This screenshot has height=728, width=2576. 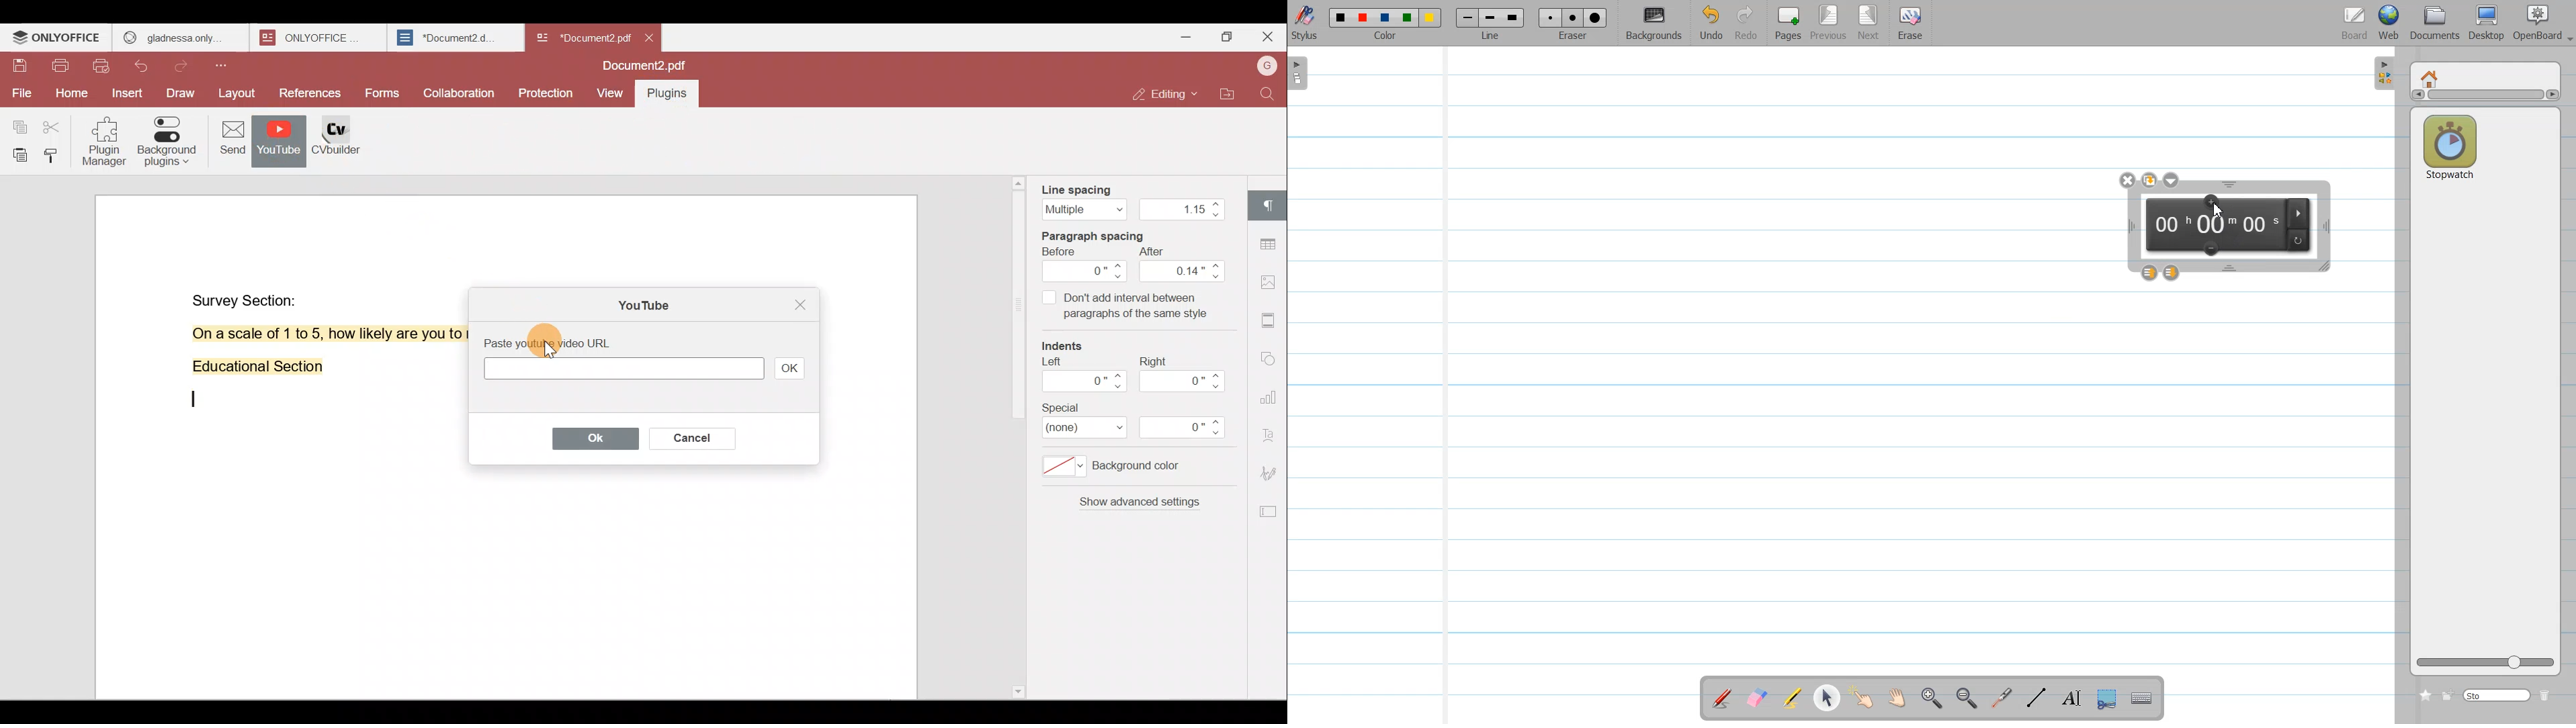 I want to click on Logo size adjuster, so click(x=2485, y=663).